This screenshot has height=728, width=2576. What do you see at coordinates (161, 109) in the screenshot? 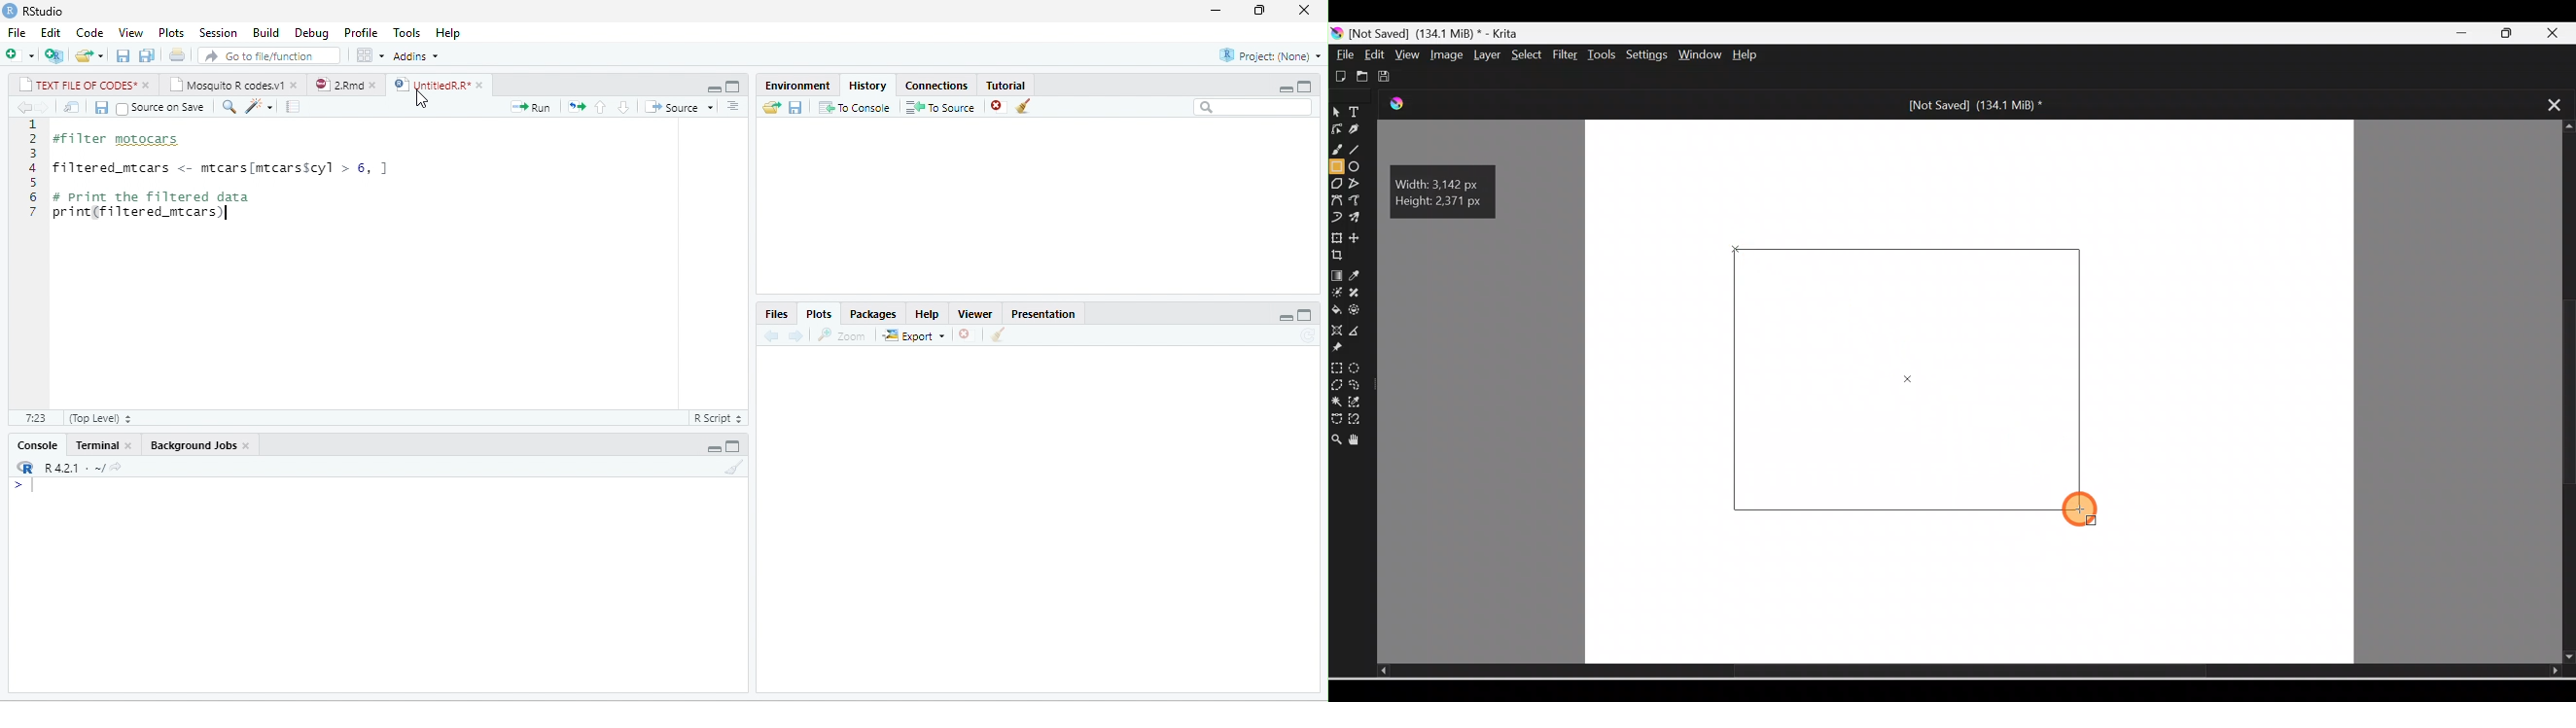
I see `Source on Save` at bounding box center [161, 109].